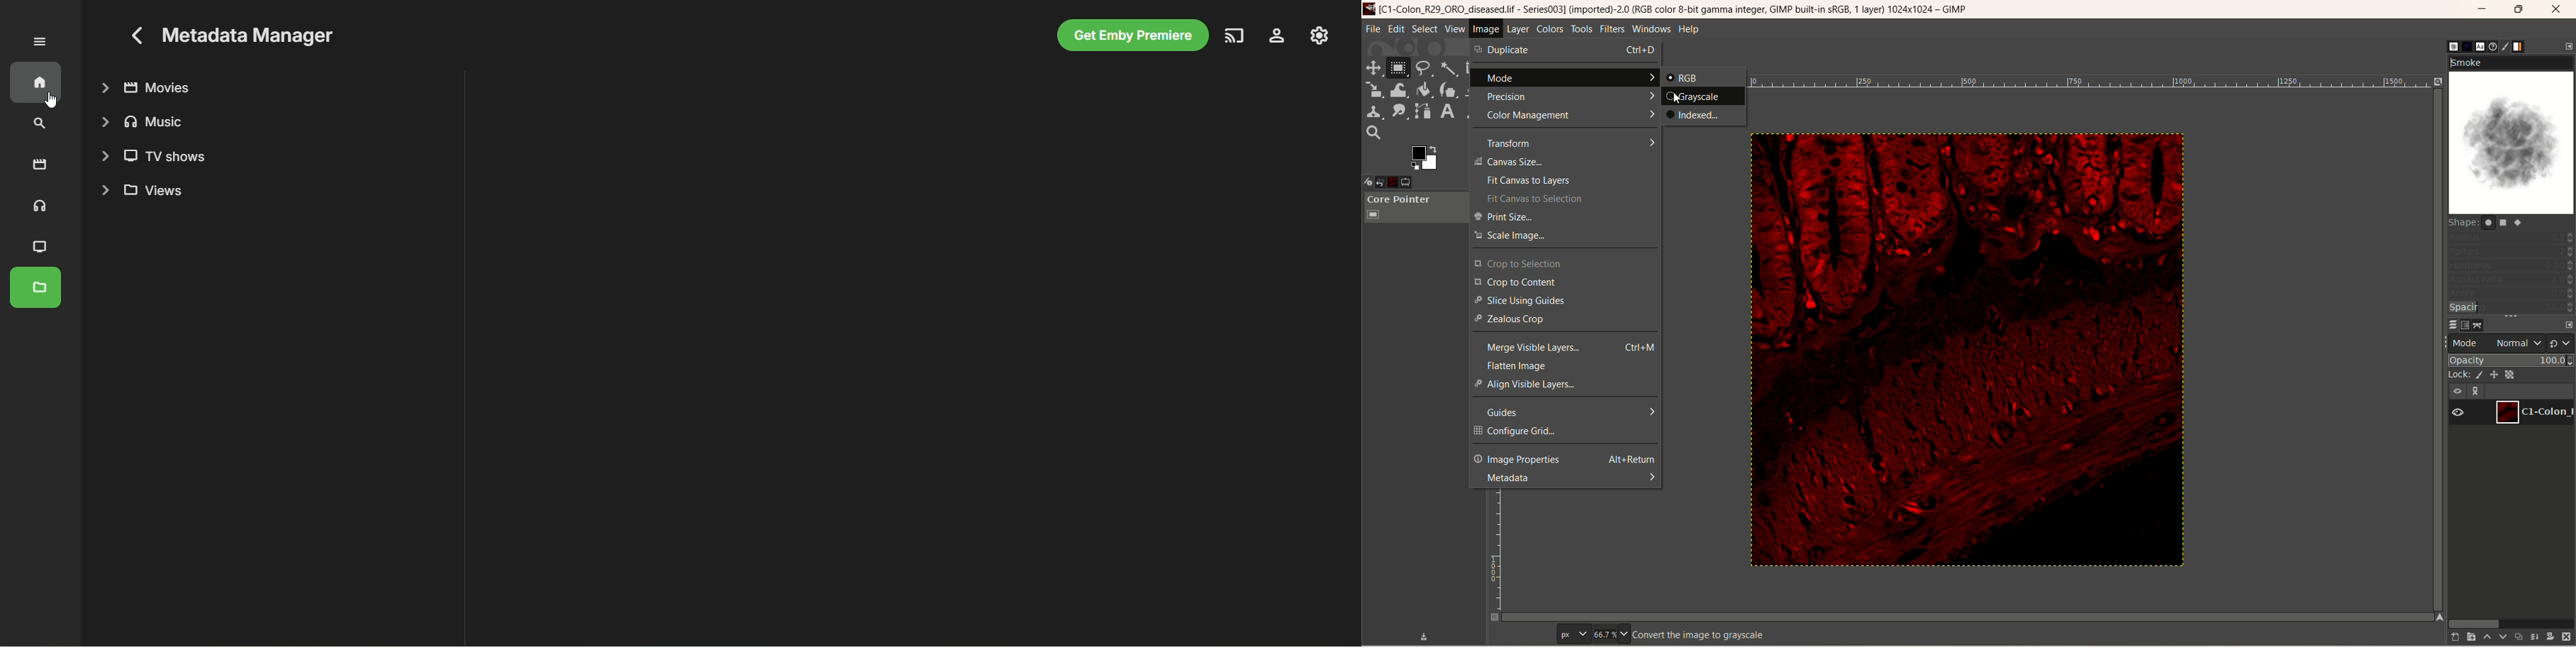 The image size is (2576, 672). I want to click on mode, so click(2466, 342).